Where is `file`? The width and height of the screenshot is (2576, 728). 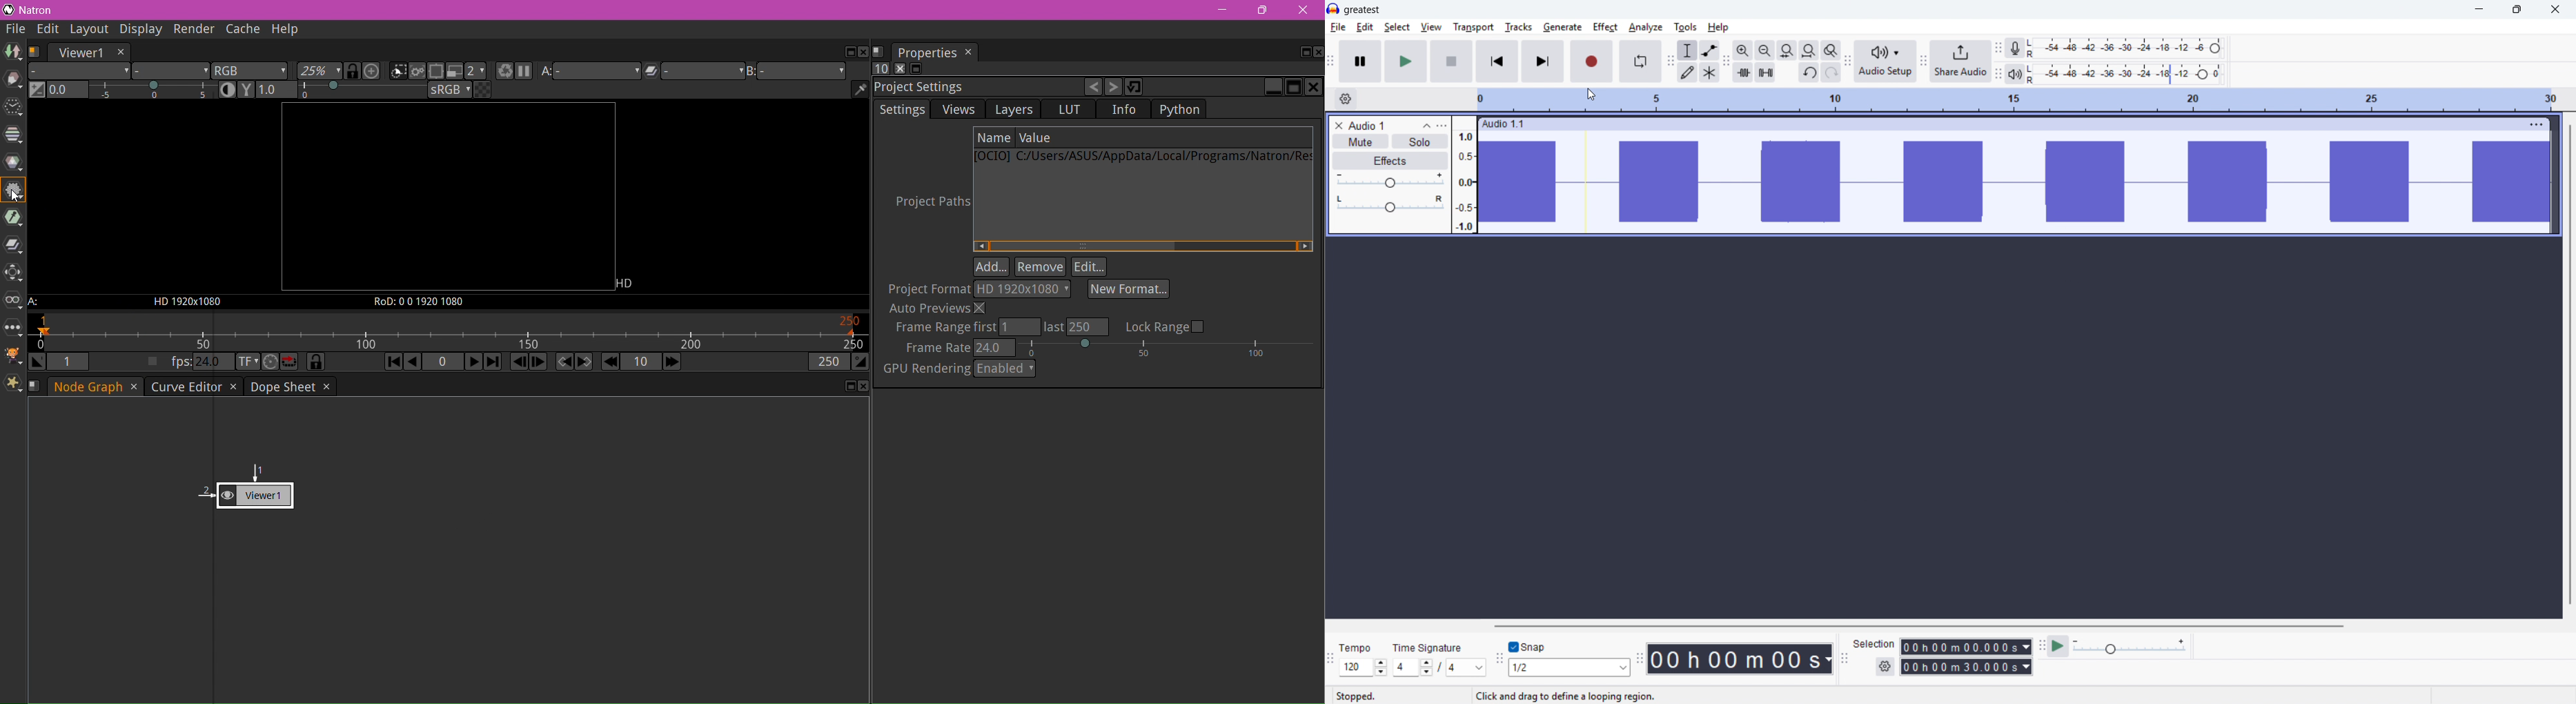
file is located at coordinates (1338, 29).